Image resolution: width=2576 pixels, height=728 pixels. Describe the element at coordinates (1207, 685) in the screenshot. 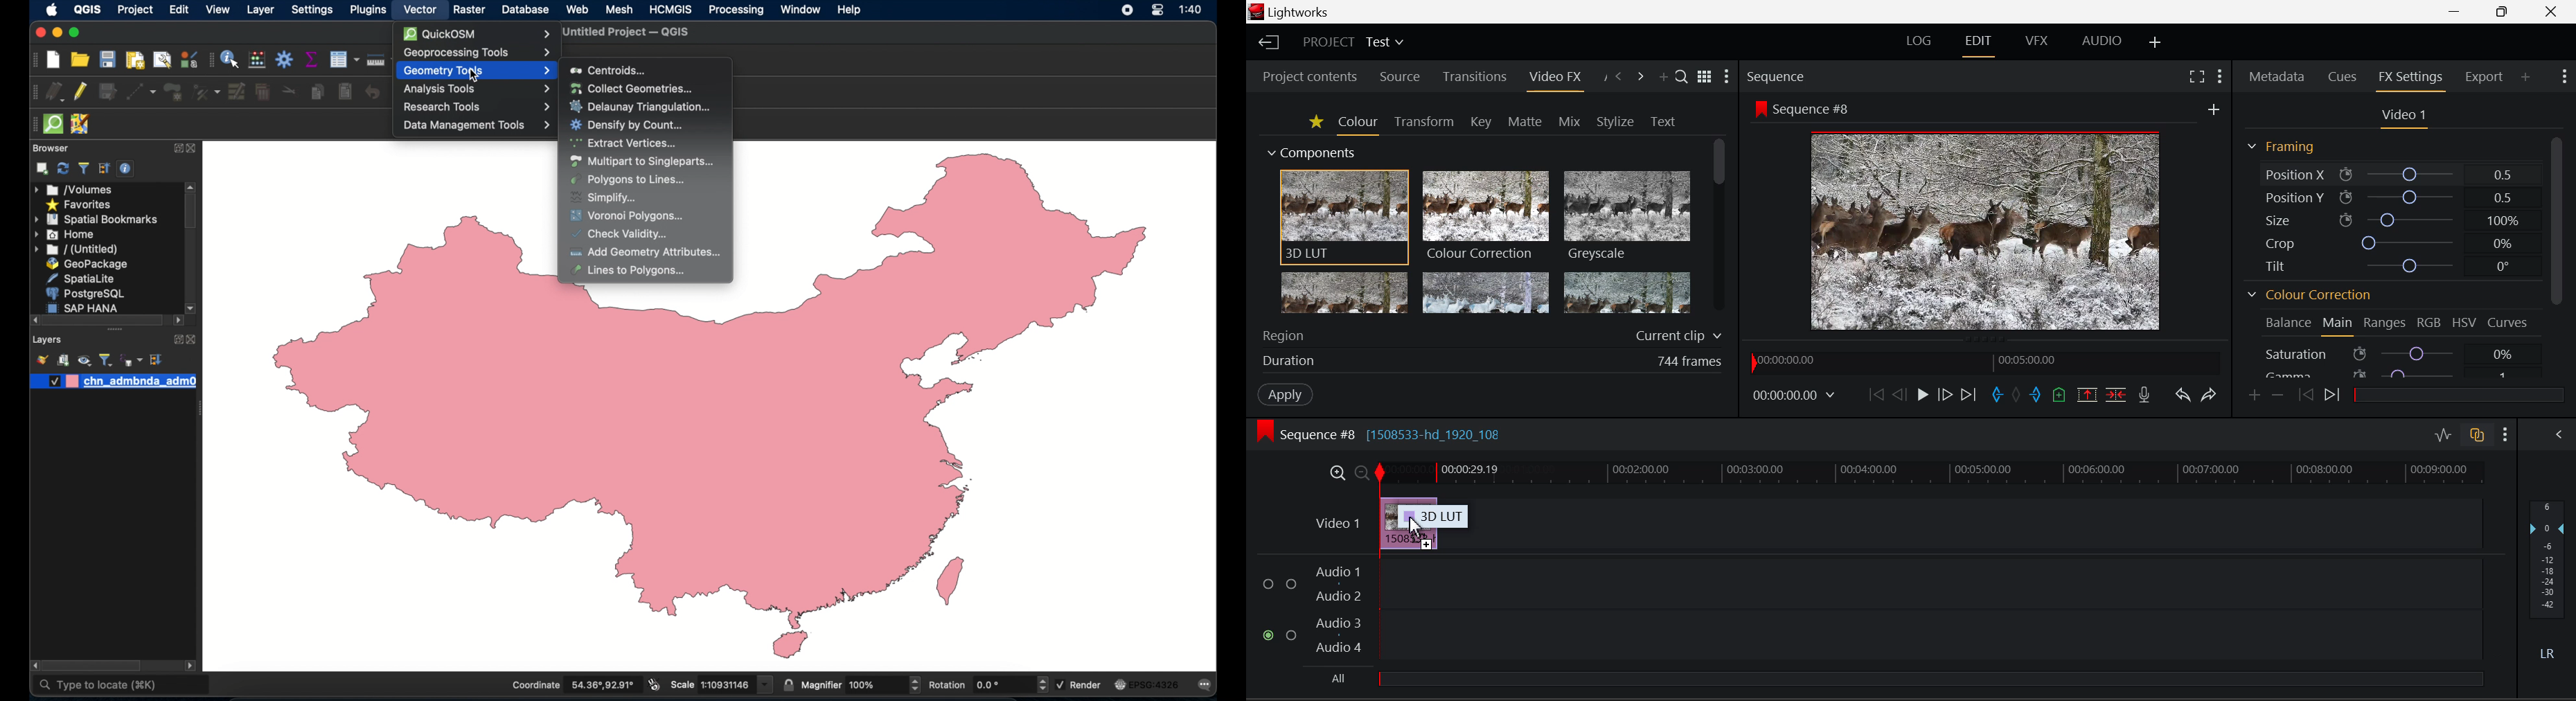

I see `messages` at that location.